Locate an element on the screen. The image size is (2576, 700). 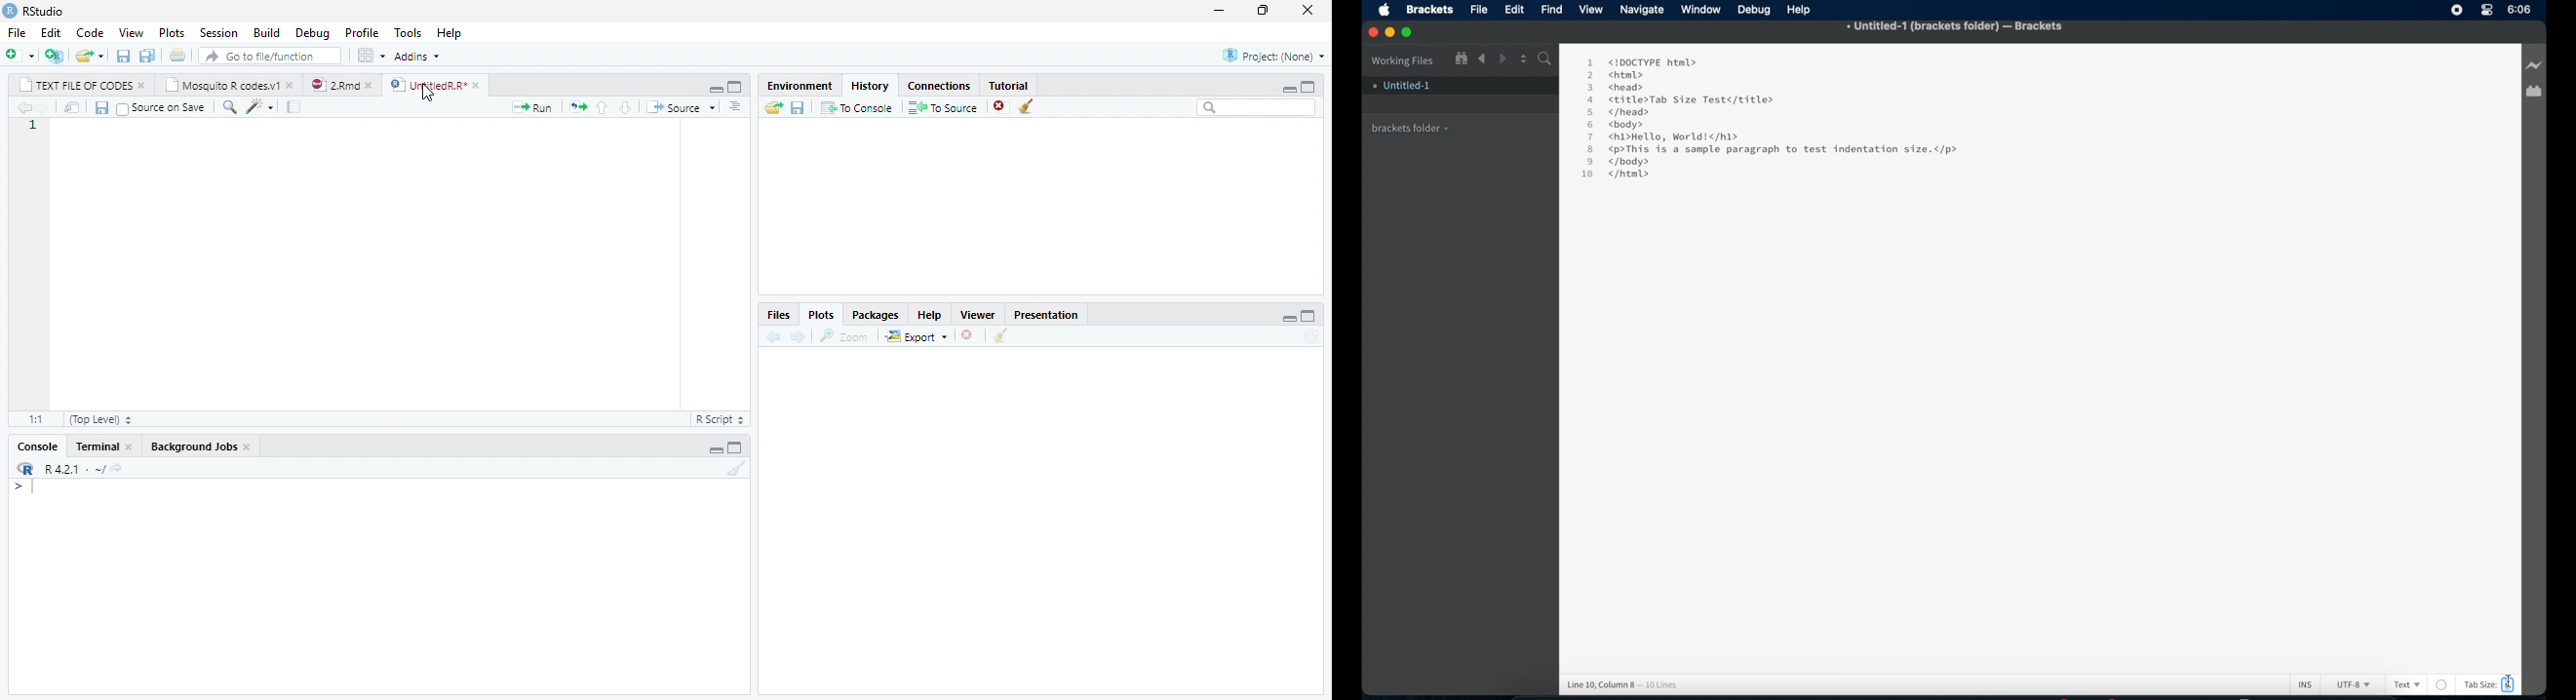
Icon is located at coordinates (1388, 11).